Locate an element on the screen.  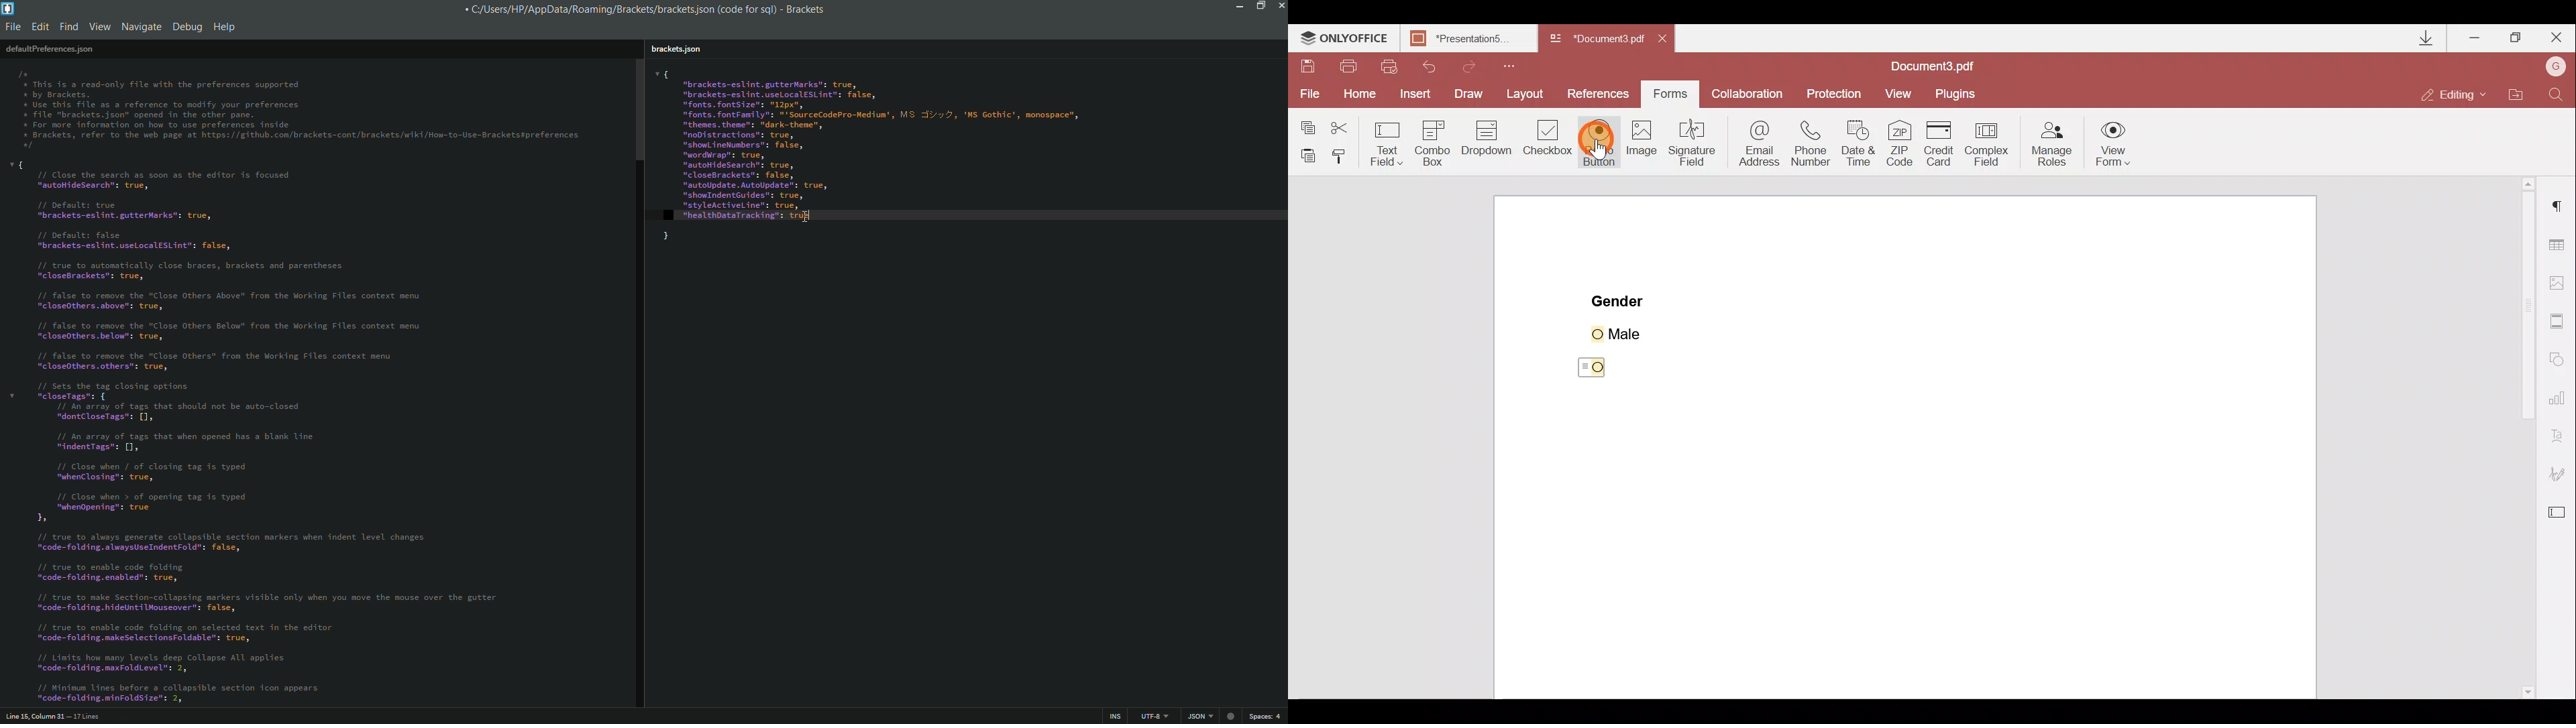
Dropdown is located at coordinates (1486, 144).